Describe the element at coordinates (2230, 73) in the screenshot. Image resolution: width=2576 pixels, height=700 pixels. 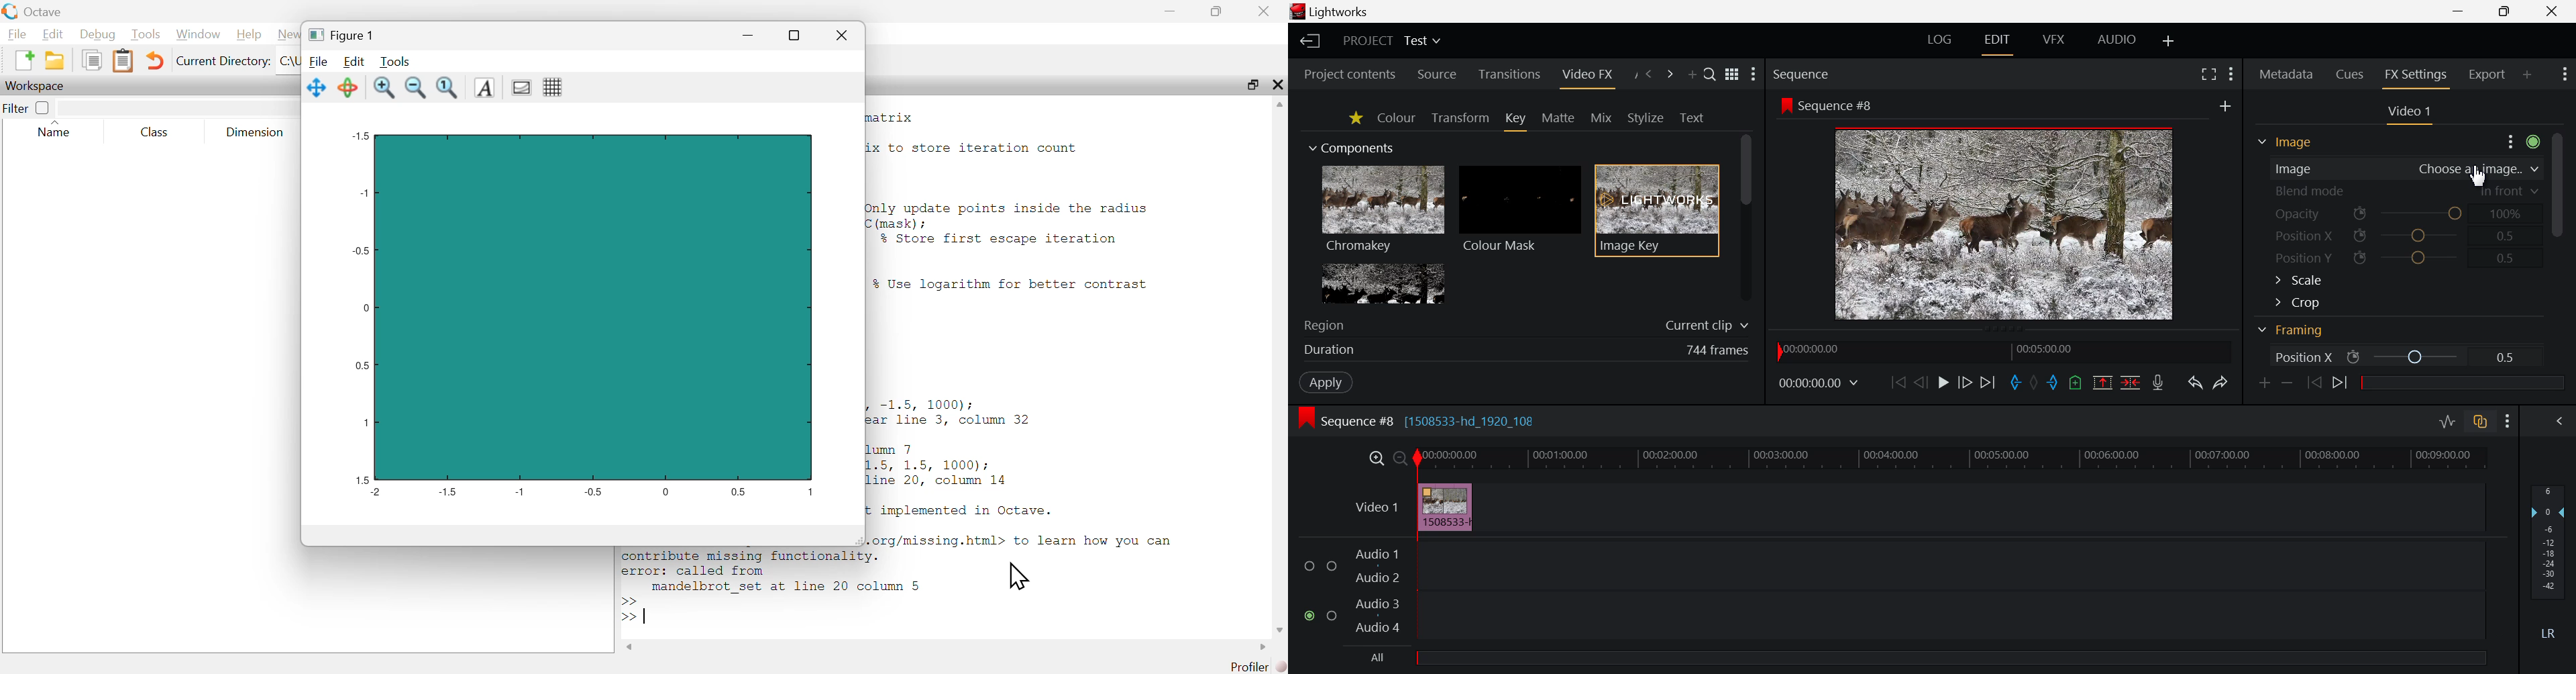
I see `Show Settings` at that location.